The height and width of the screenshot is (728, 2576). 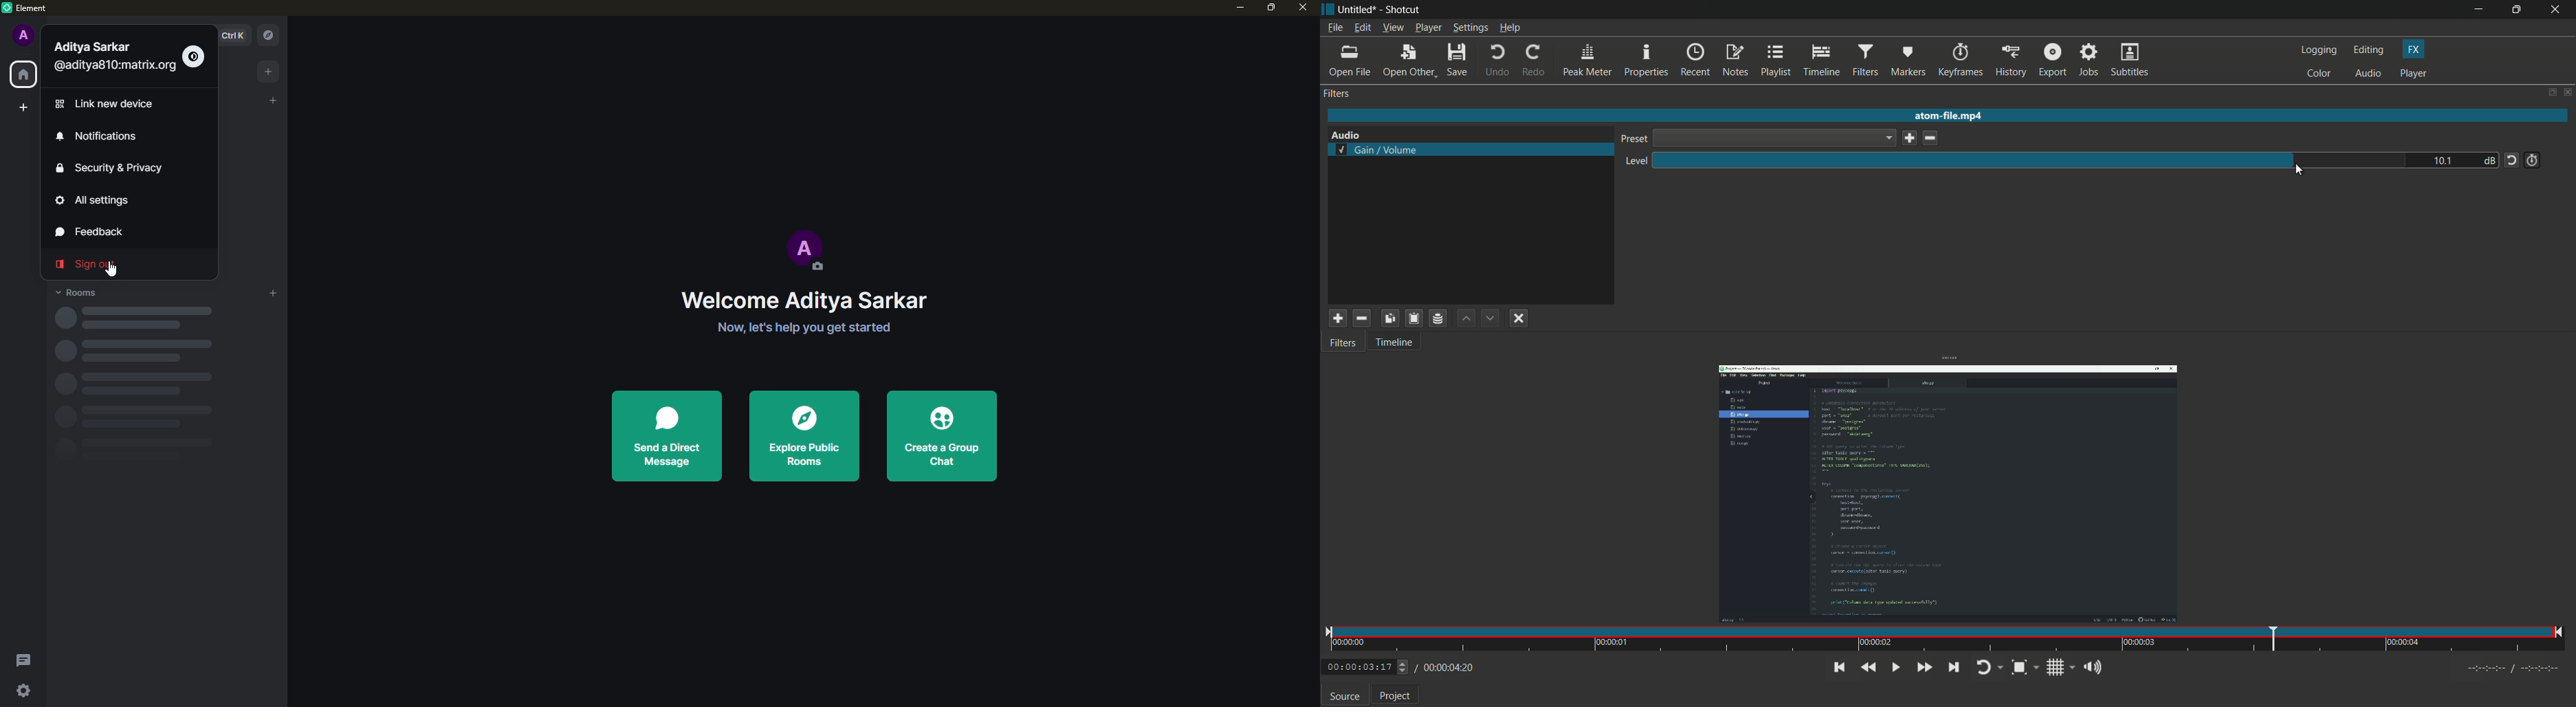 I want to click on explore public rooms, so click(x=802, y=437).